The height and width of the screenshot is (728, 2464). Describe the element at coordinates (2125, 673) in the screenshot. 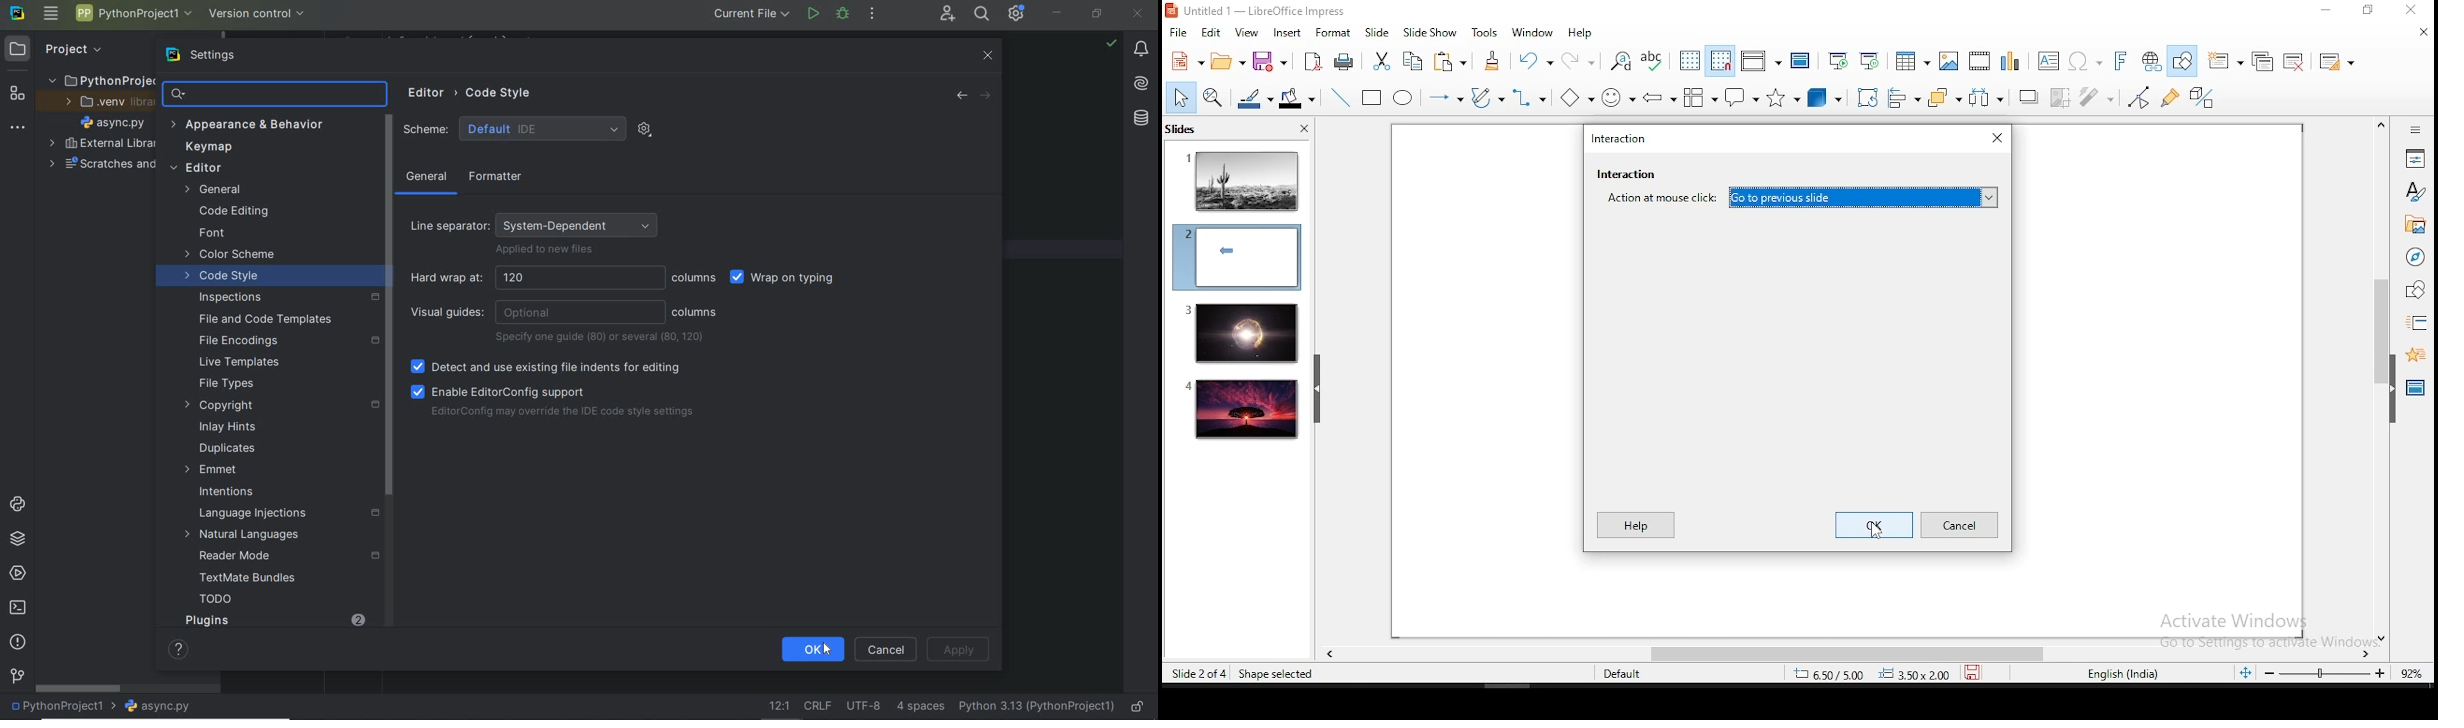

I see `english (india)` at that location.